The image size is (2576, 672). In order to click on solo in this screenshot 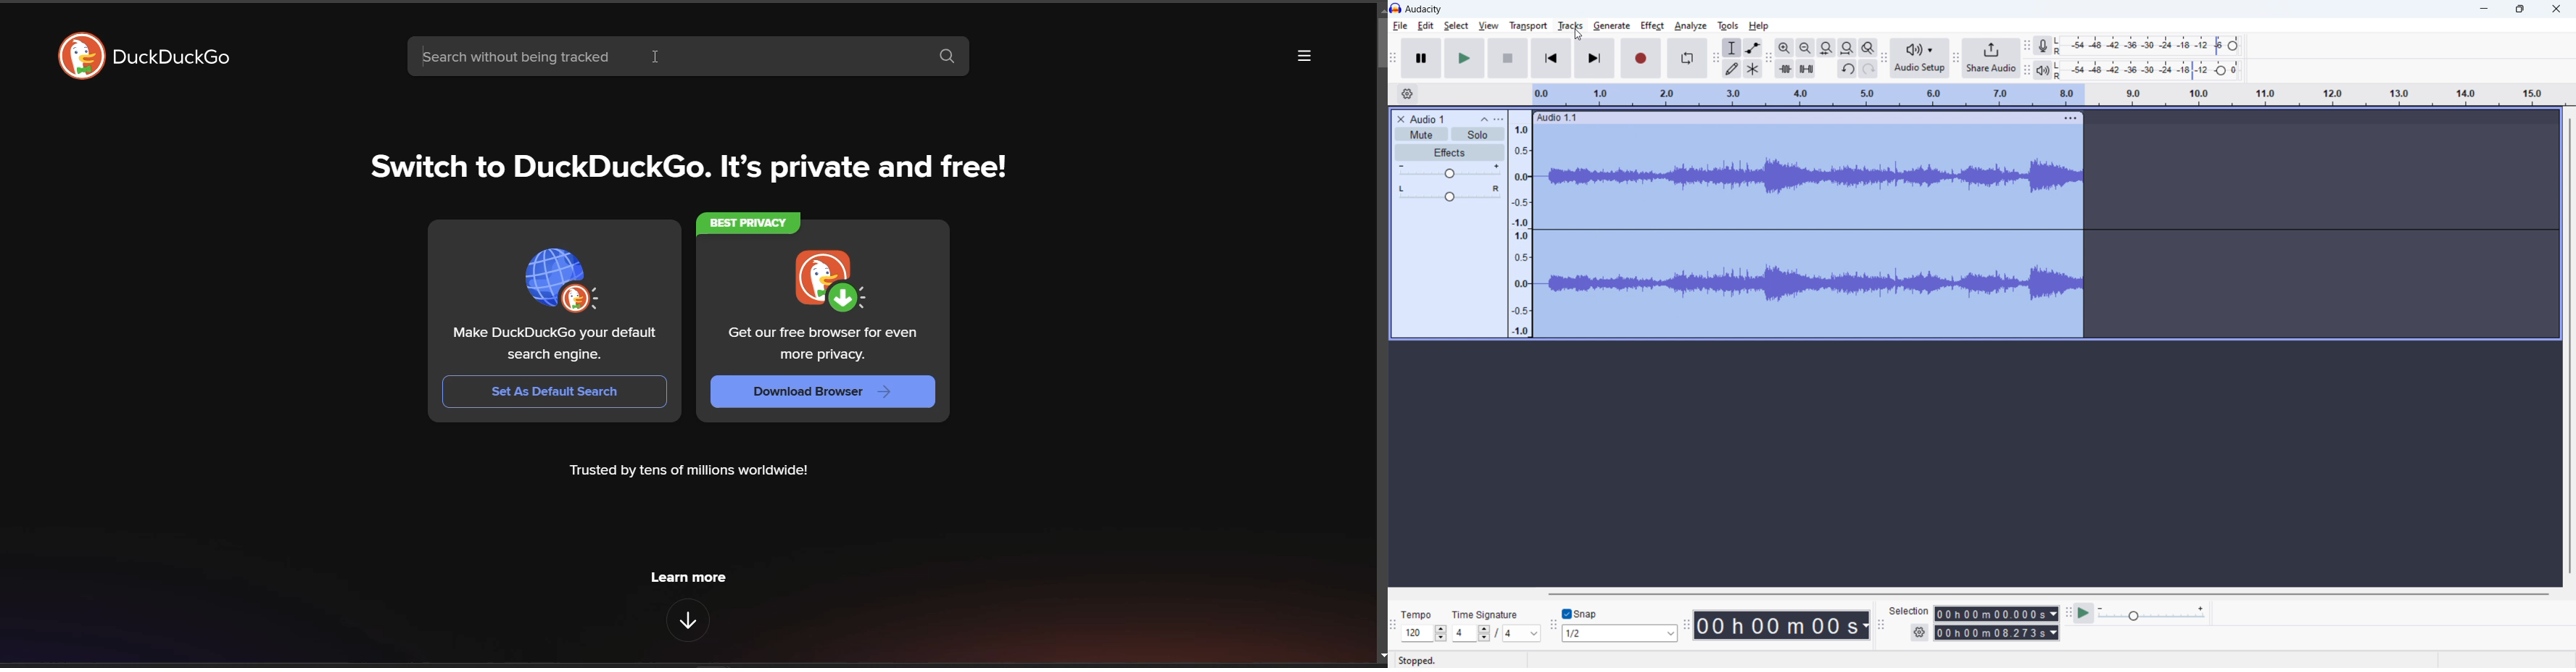, I will do `click(1479, 134)`.